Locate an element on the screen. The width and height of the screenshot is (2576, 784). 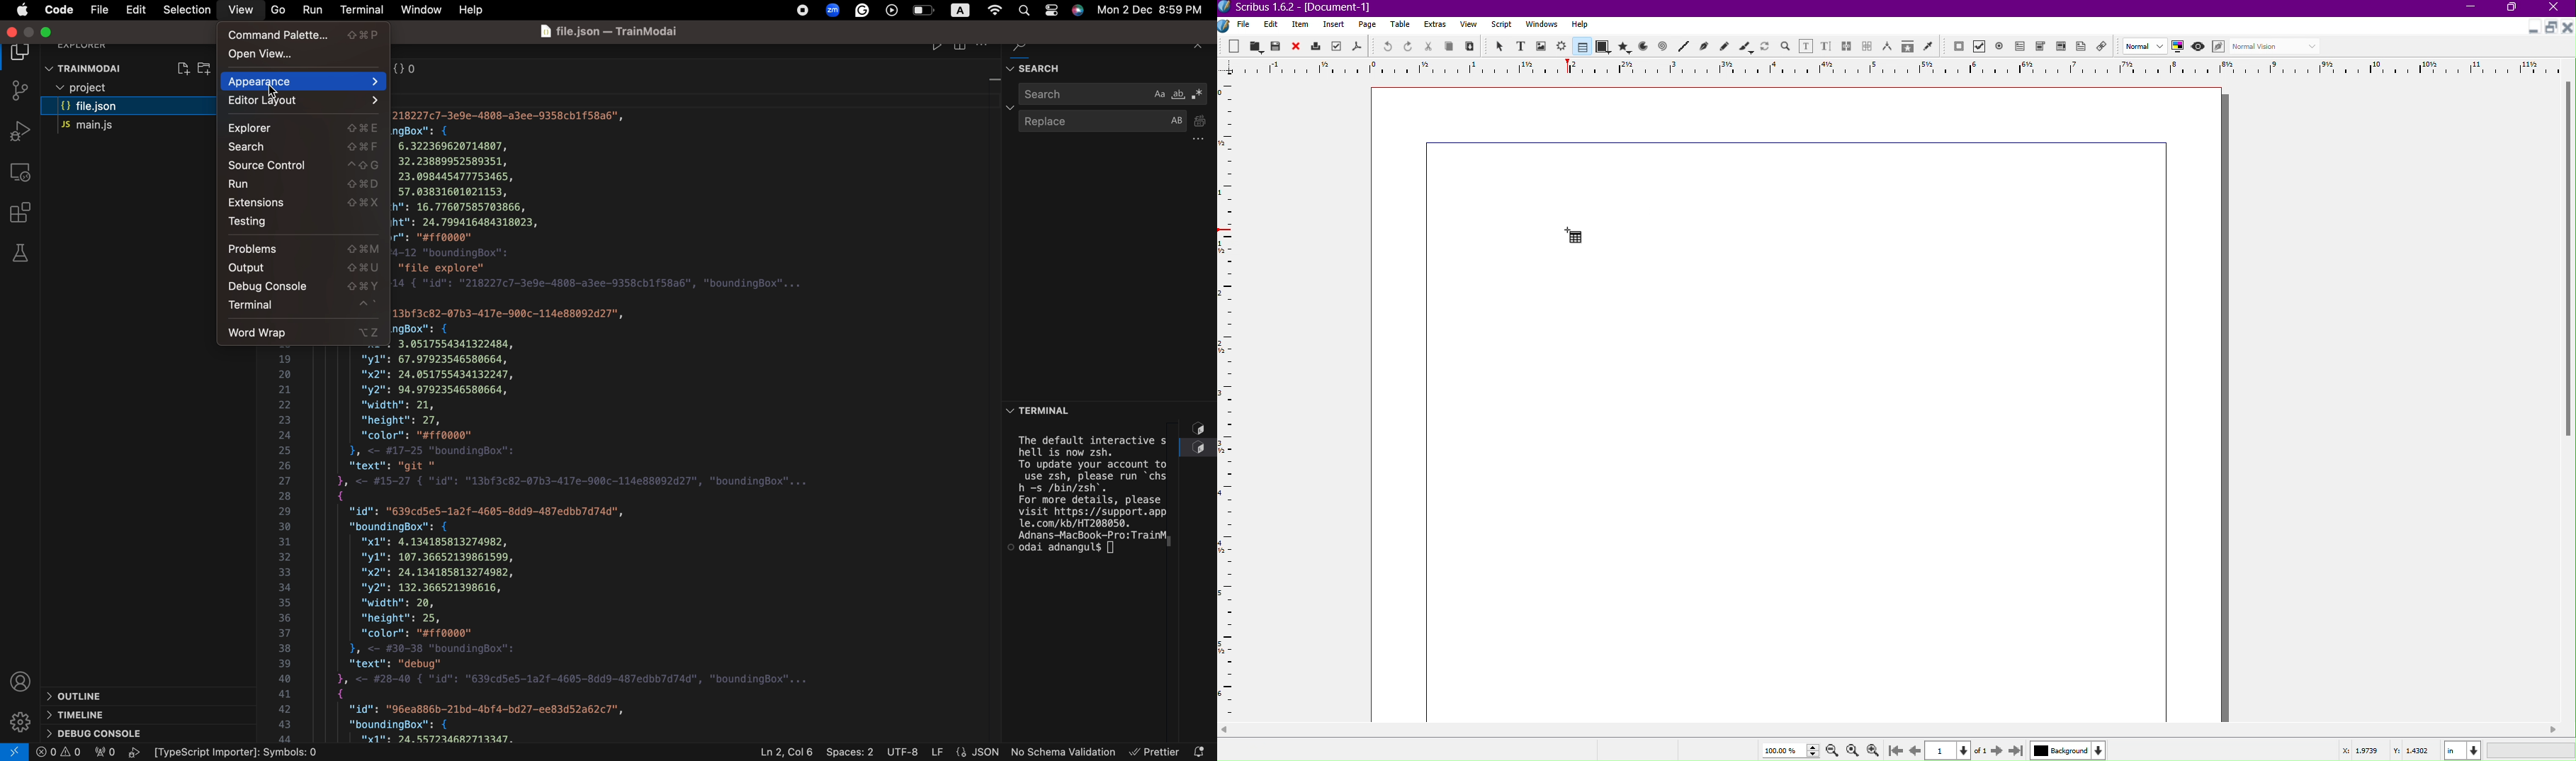
Edit in Preview Mode is located at coordinates (2220, 47).